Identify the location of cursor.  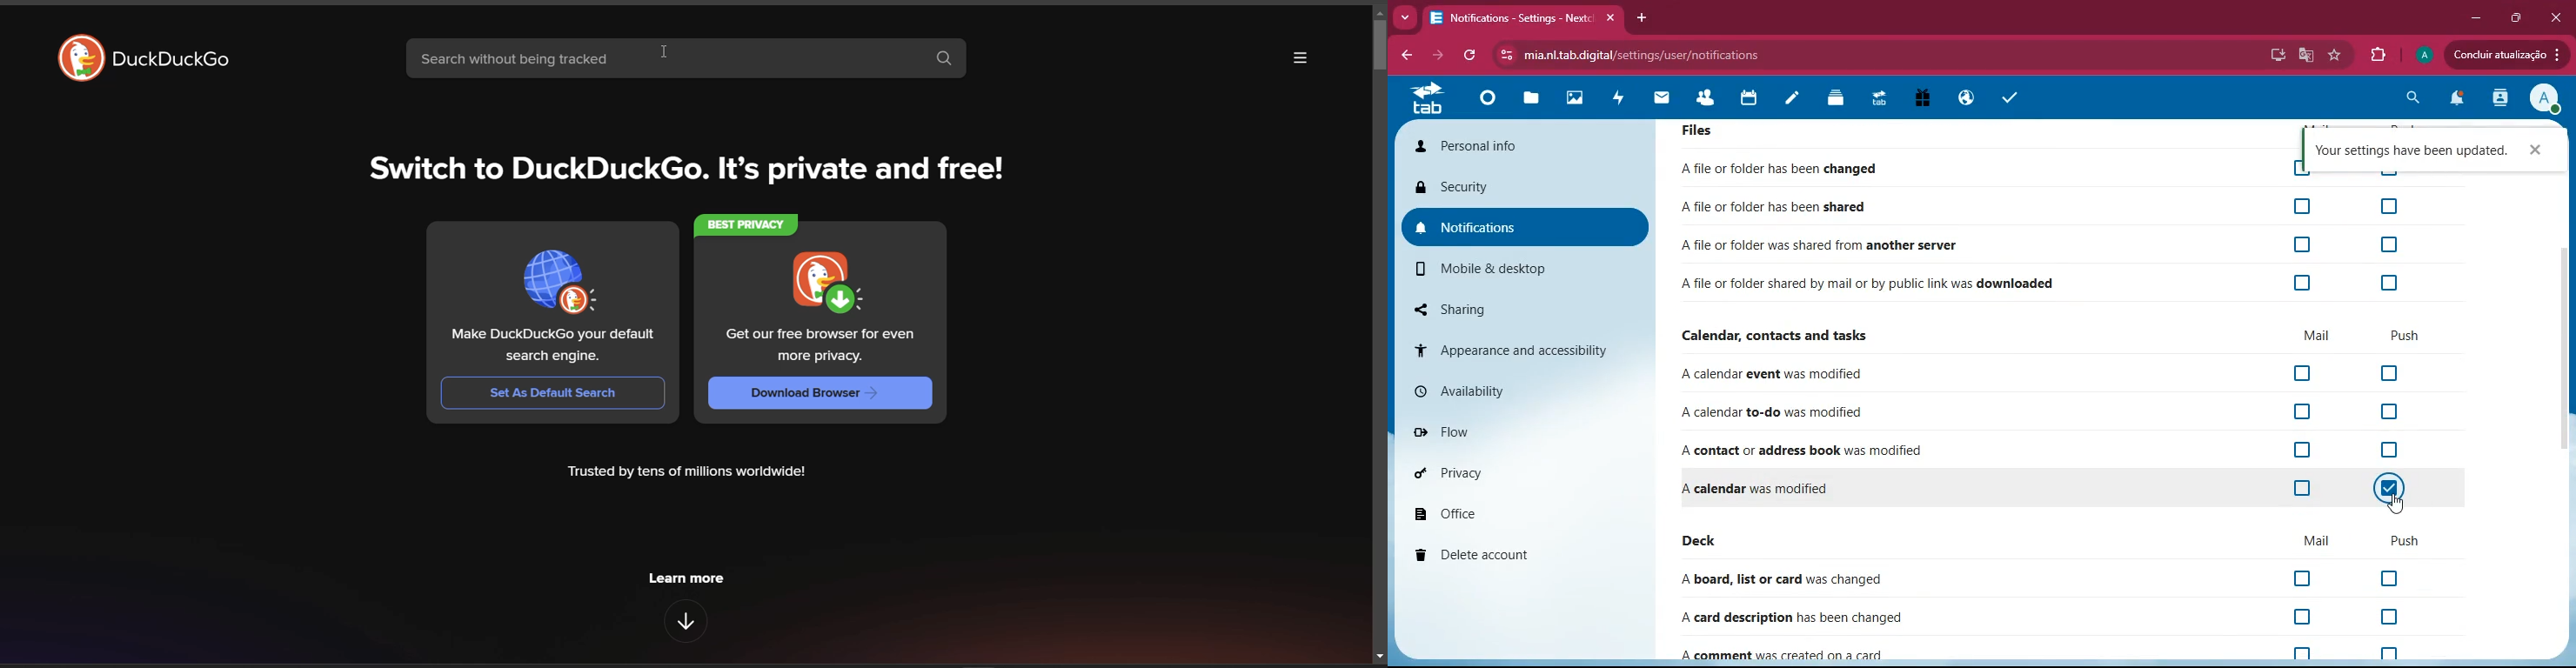
(2398, 504).